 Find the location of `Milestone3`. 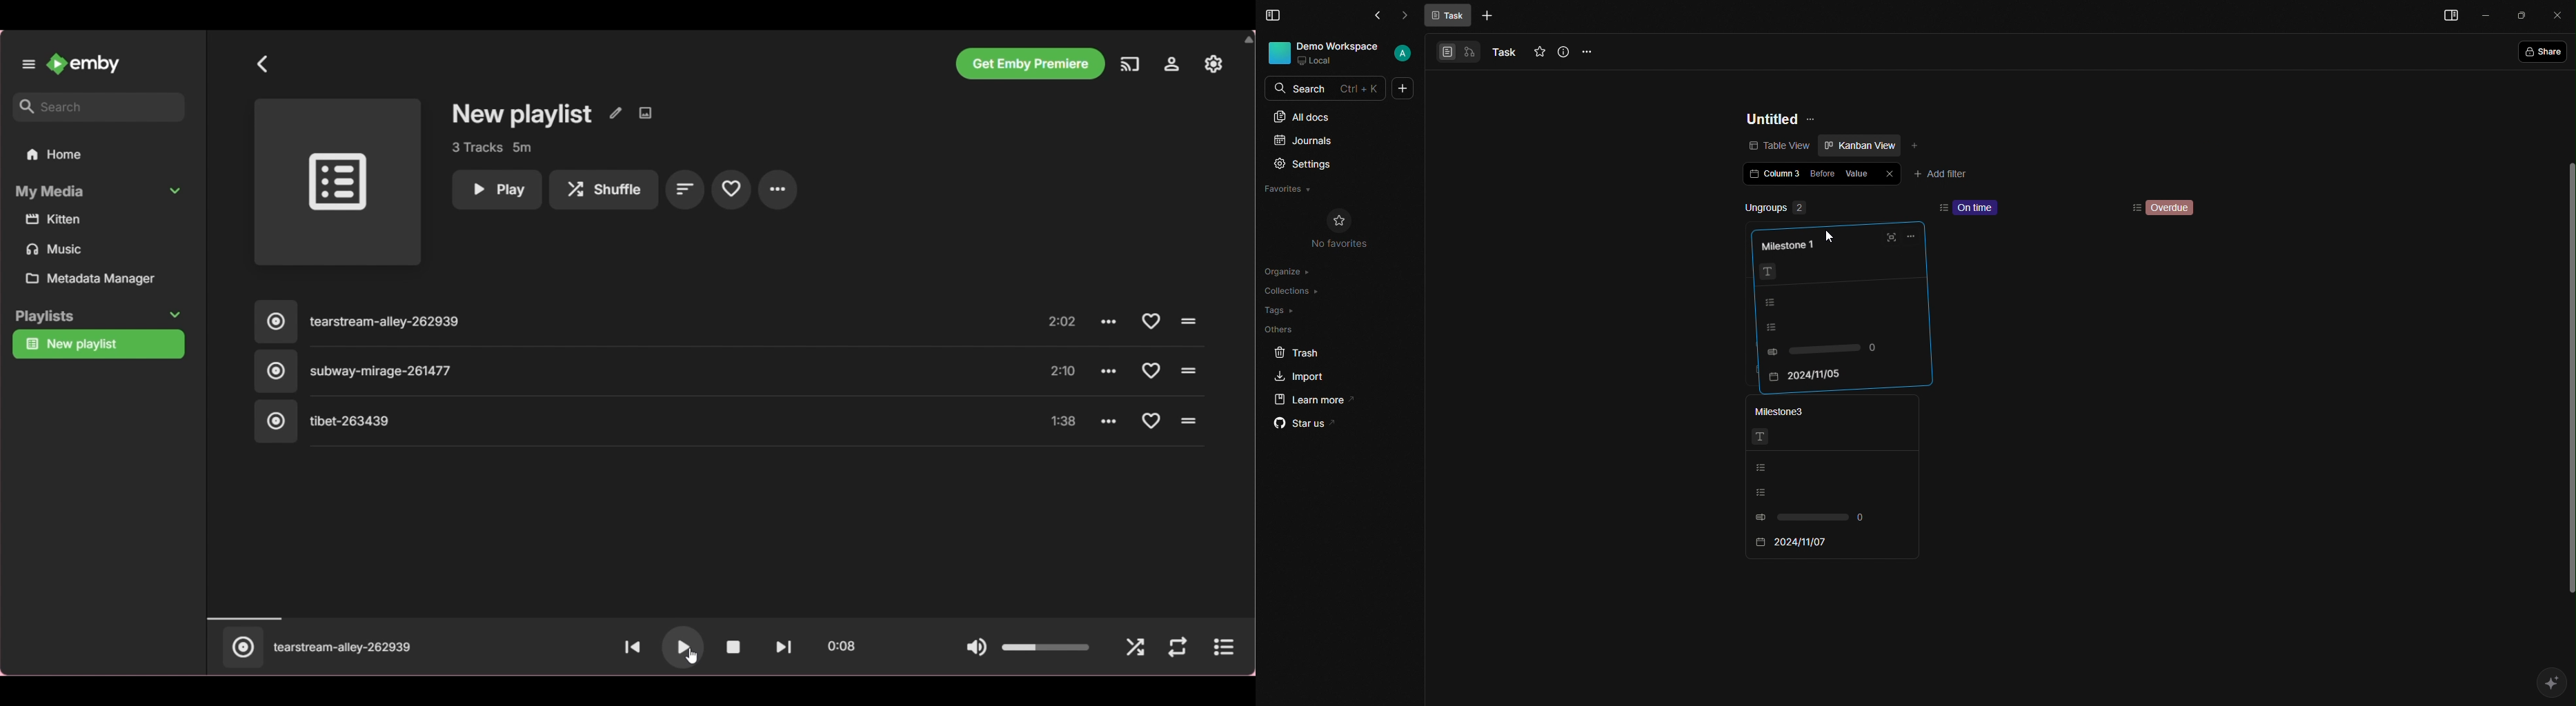

Milestone3 is located at coordinates (1781, 408).